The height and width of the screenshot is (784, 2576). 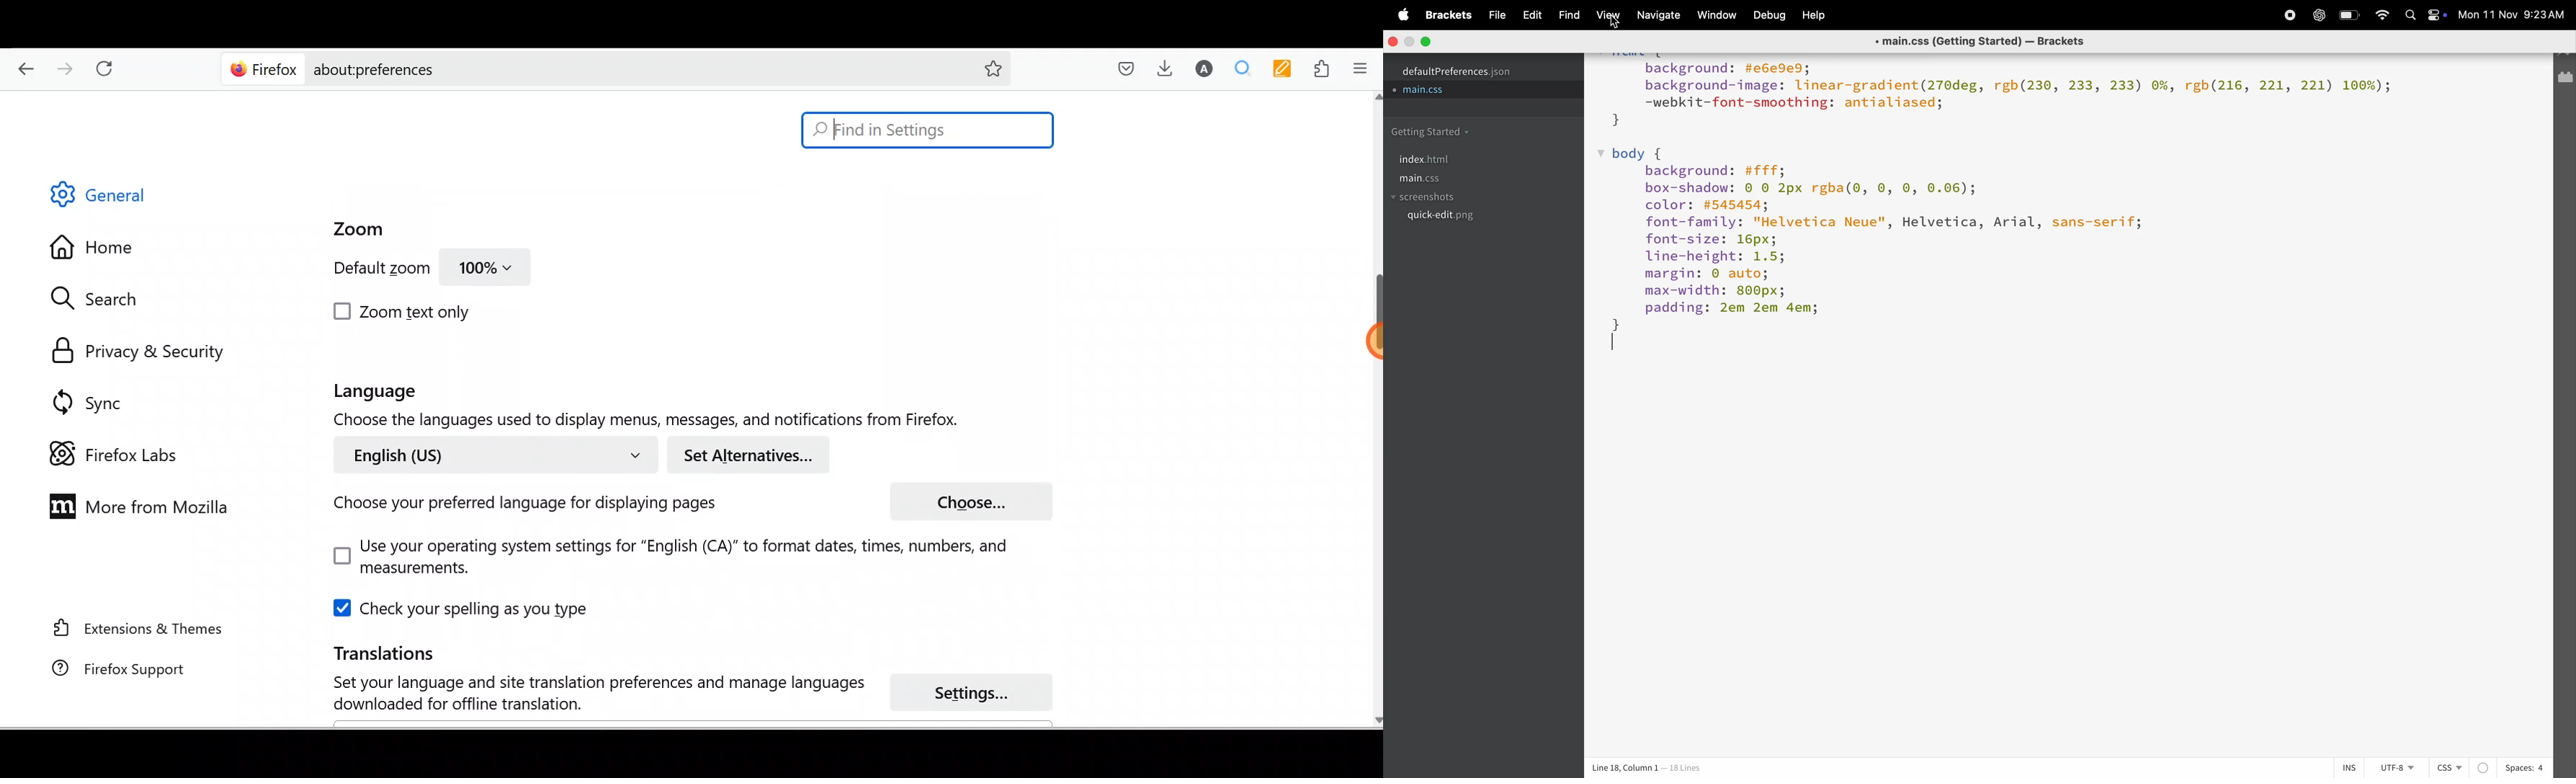 I want to click on Downloads, so click(x=1161, y=68).